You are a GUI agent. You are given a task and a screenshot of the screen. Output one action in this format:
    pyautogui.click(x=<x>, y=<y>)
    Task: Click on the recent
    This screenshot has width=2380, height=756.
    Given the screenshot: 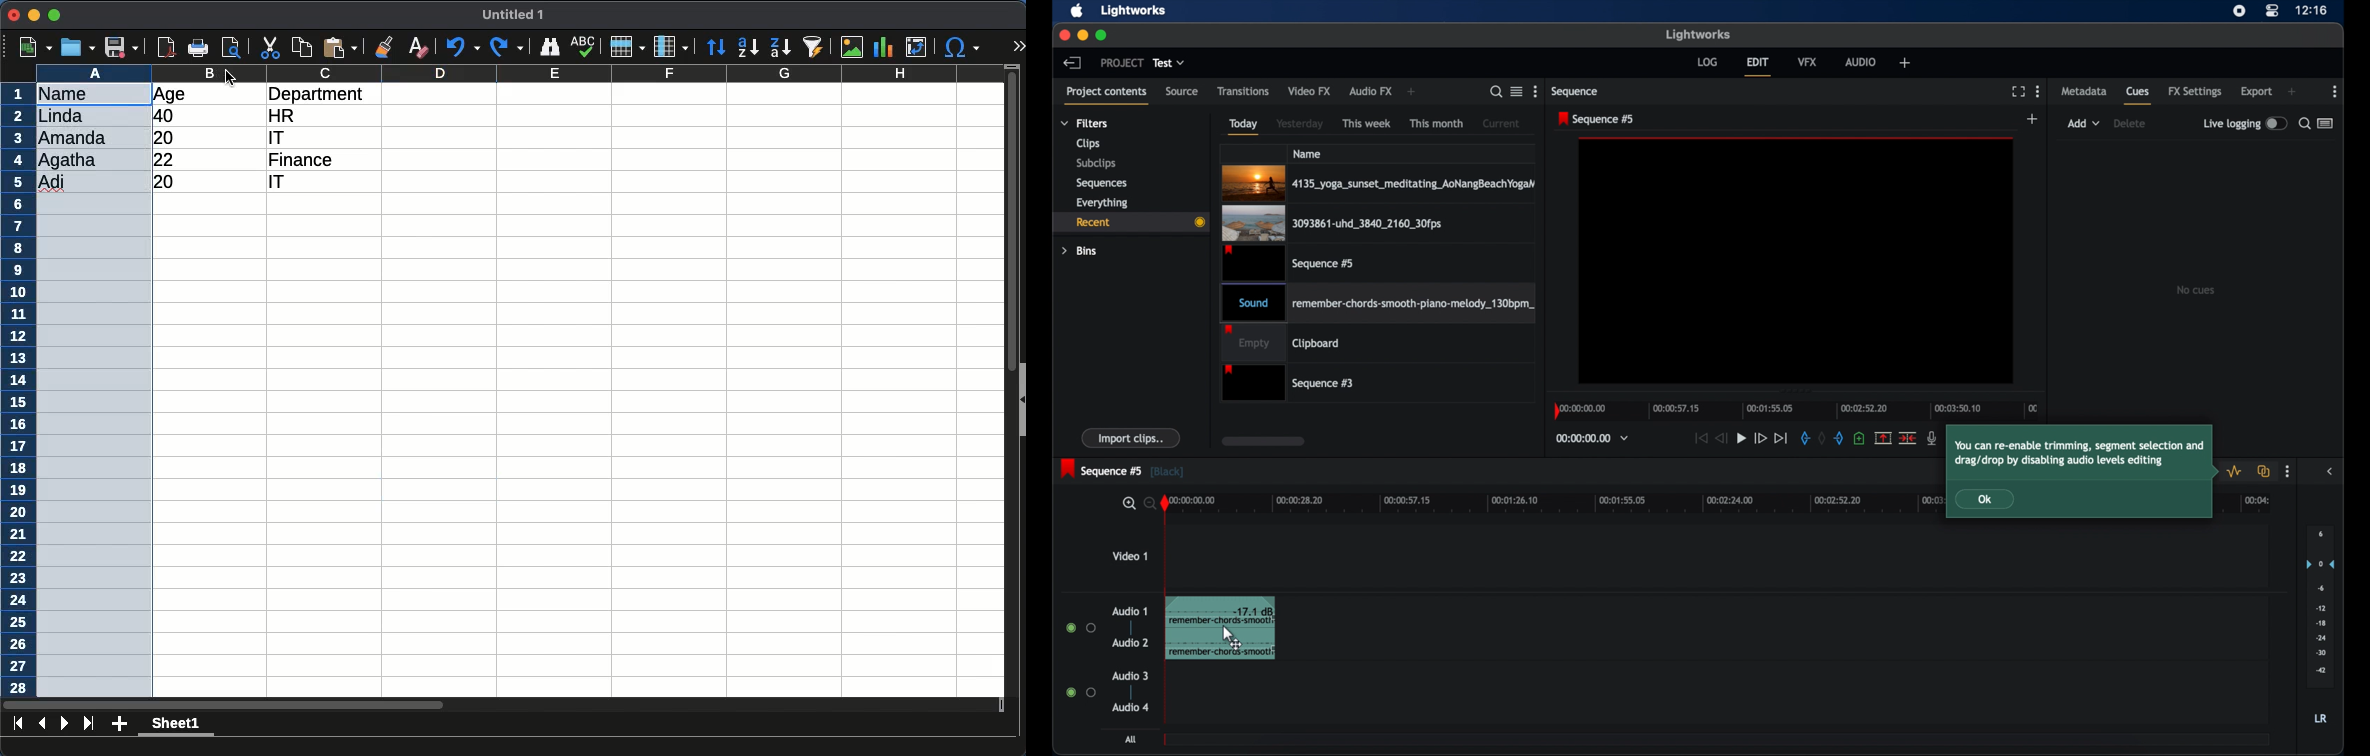 What is the action you would take?
    pyautogui.click(x=1132, y=222)
    